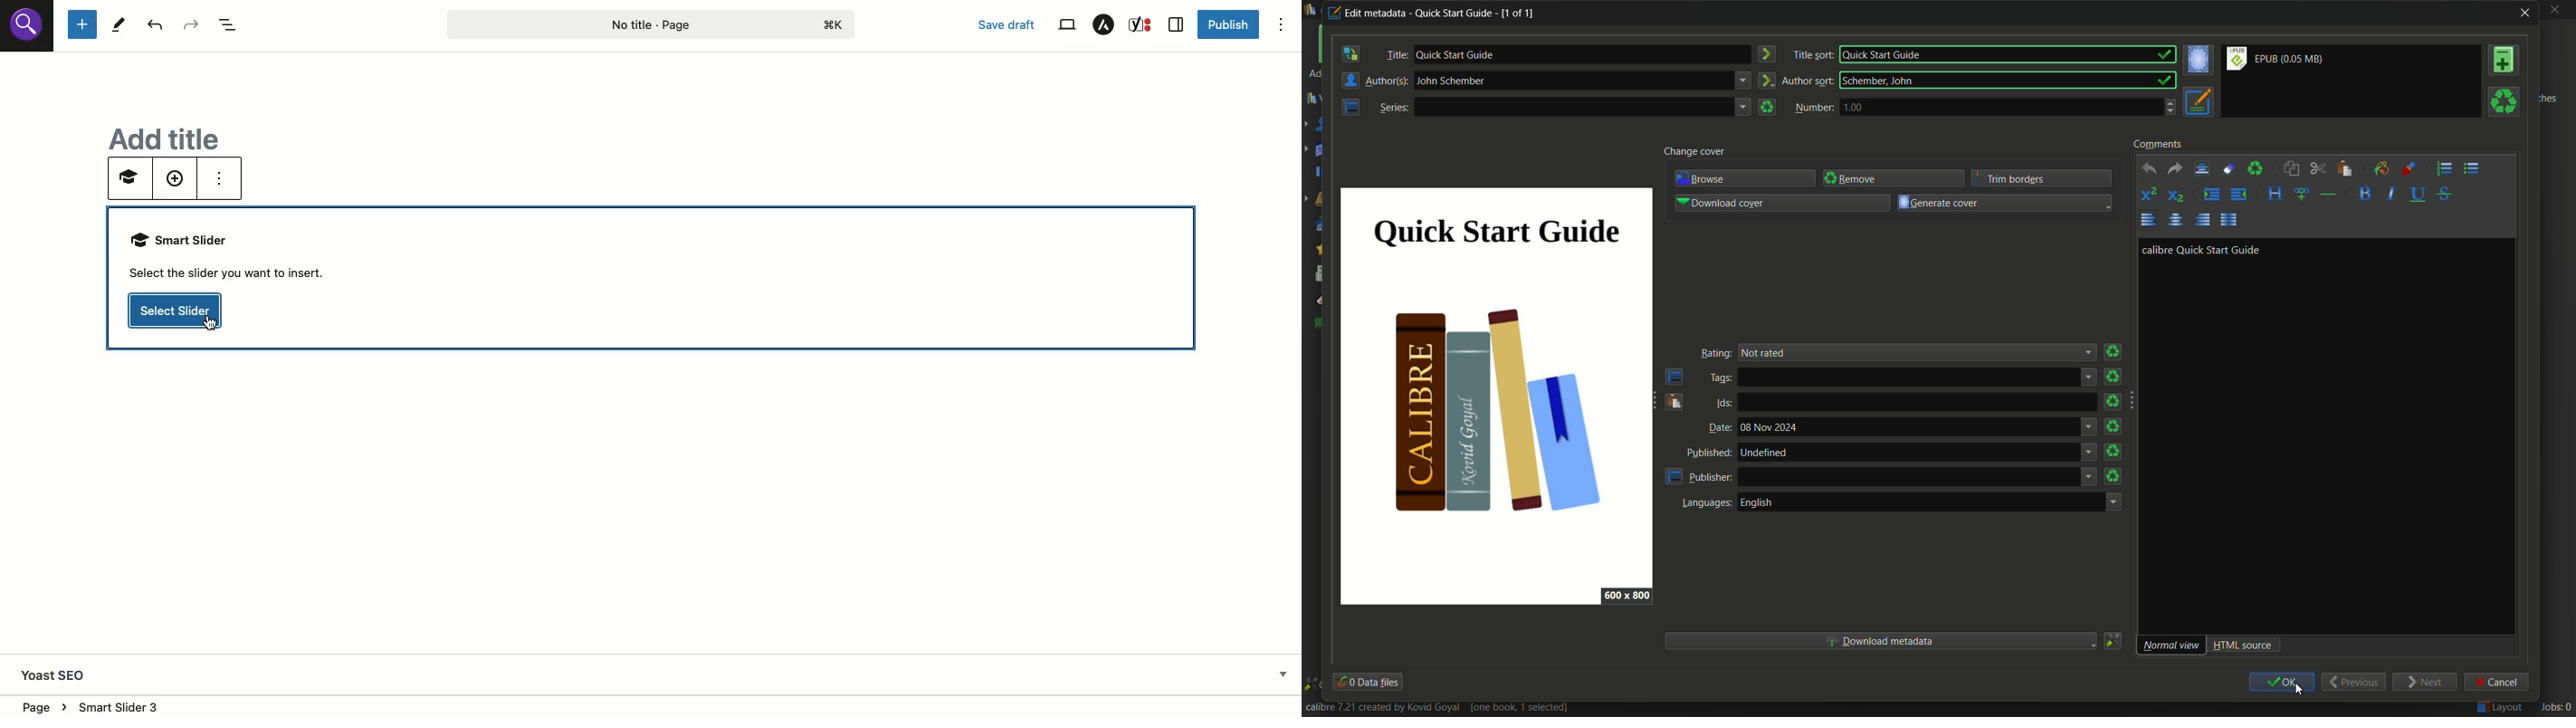 This screenshot has width=2576, height=728. I want to click on tags, so click(1716, 379).